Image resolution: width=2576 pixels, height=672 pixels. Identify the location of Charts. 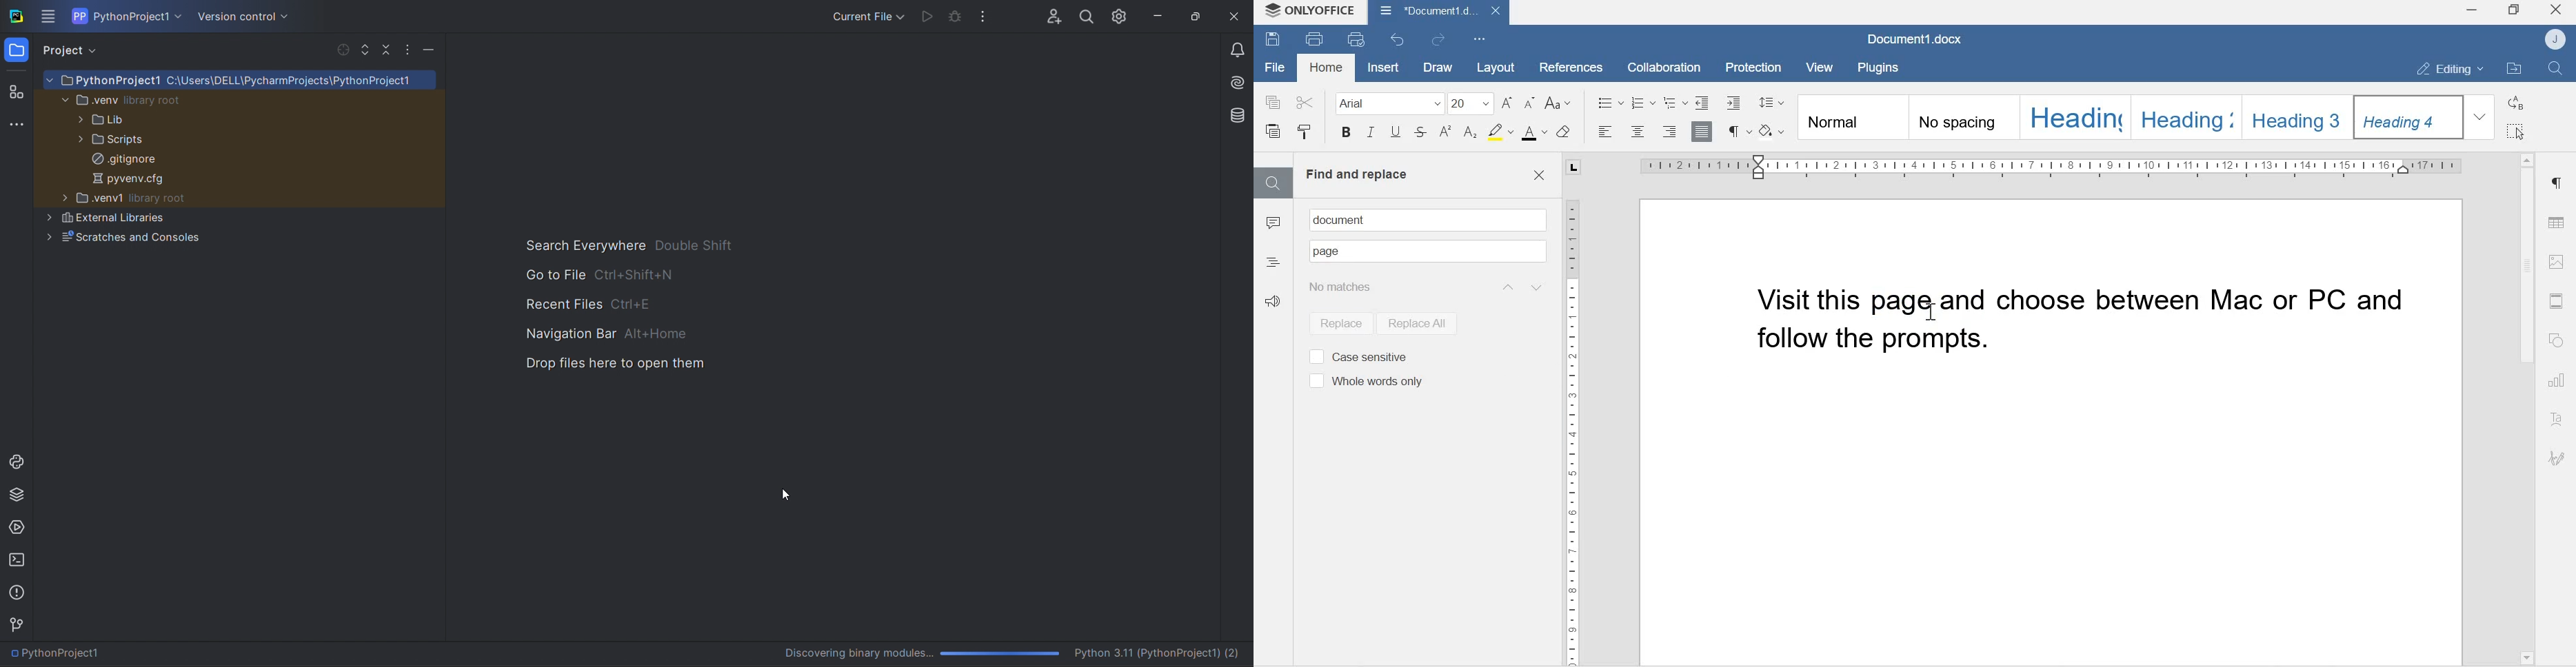
(2558, 382).